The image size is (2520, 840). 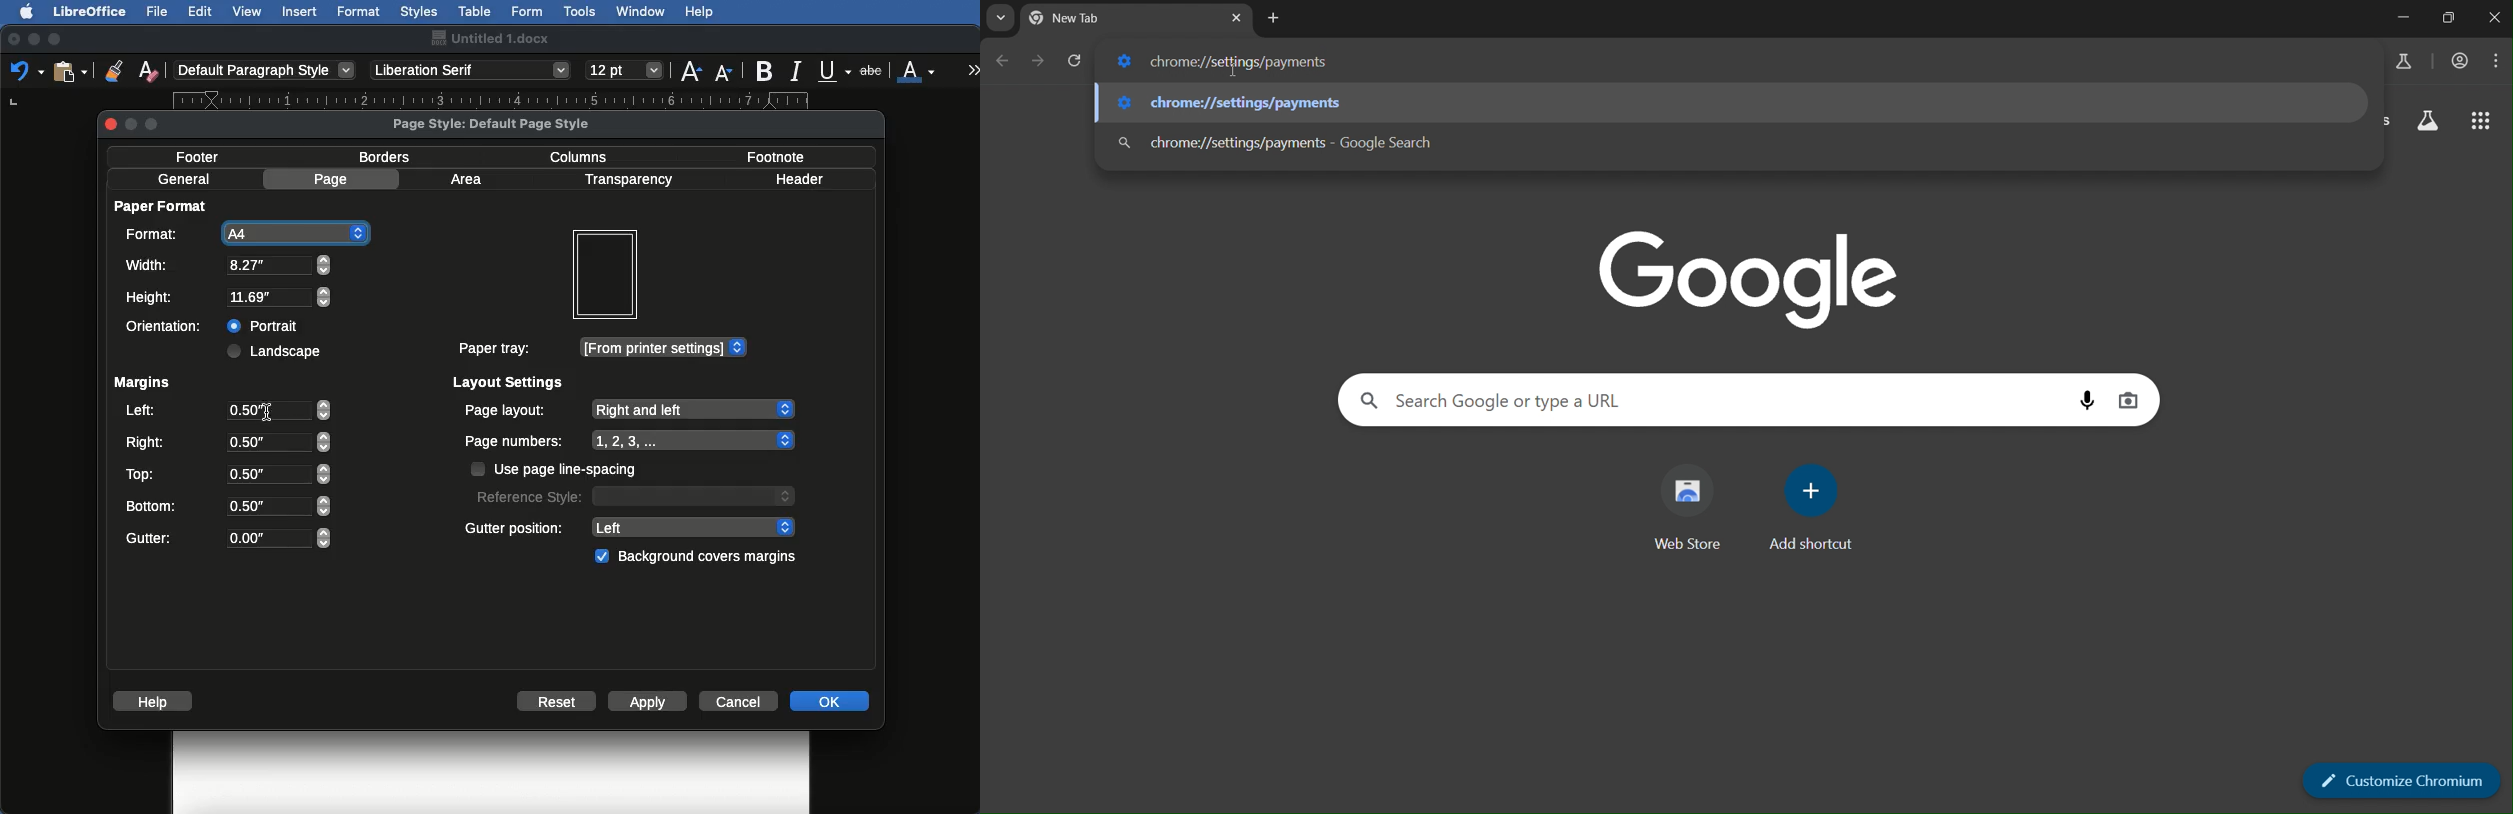 I want to click on Margins, so click(x=141, y=383).